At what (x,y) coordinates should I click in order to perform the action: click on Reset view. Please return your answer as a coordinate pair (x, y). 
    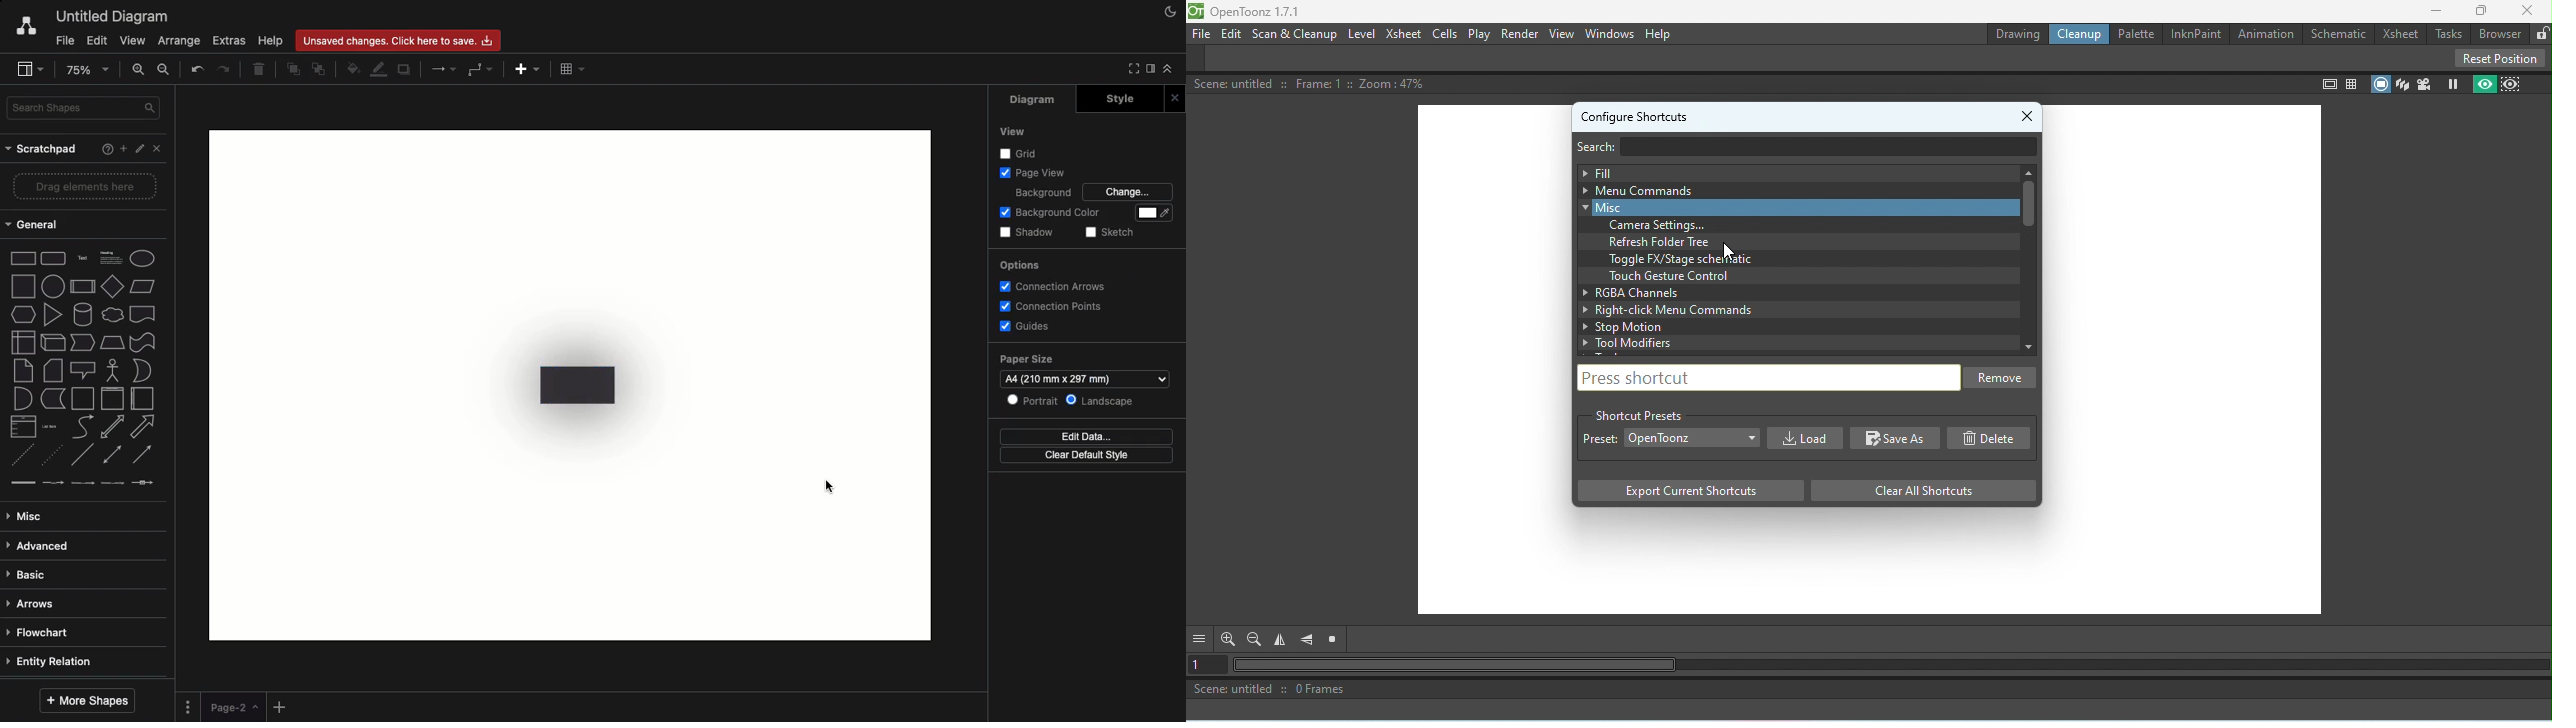
    Looking at the image, I should click on (1336, 640).